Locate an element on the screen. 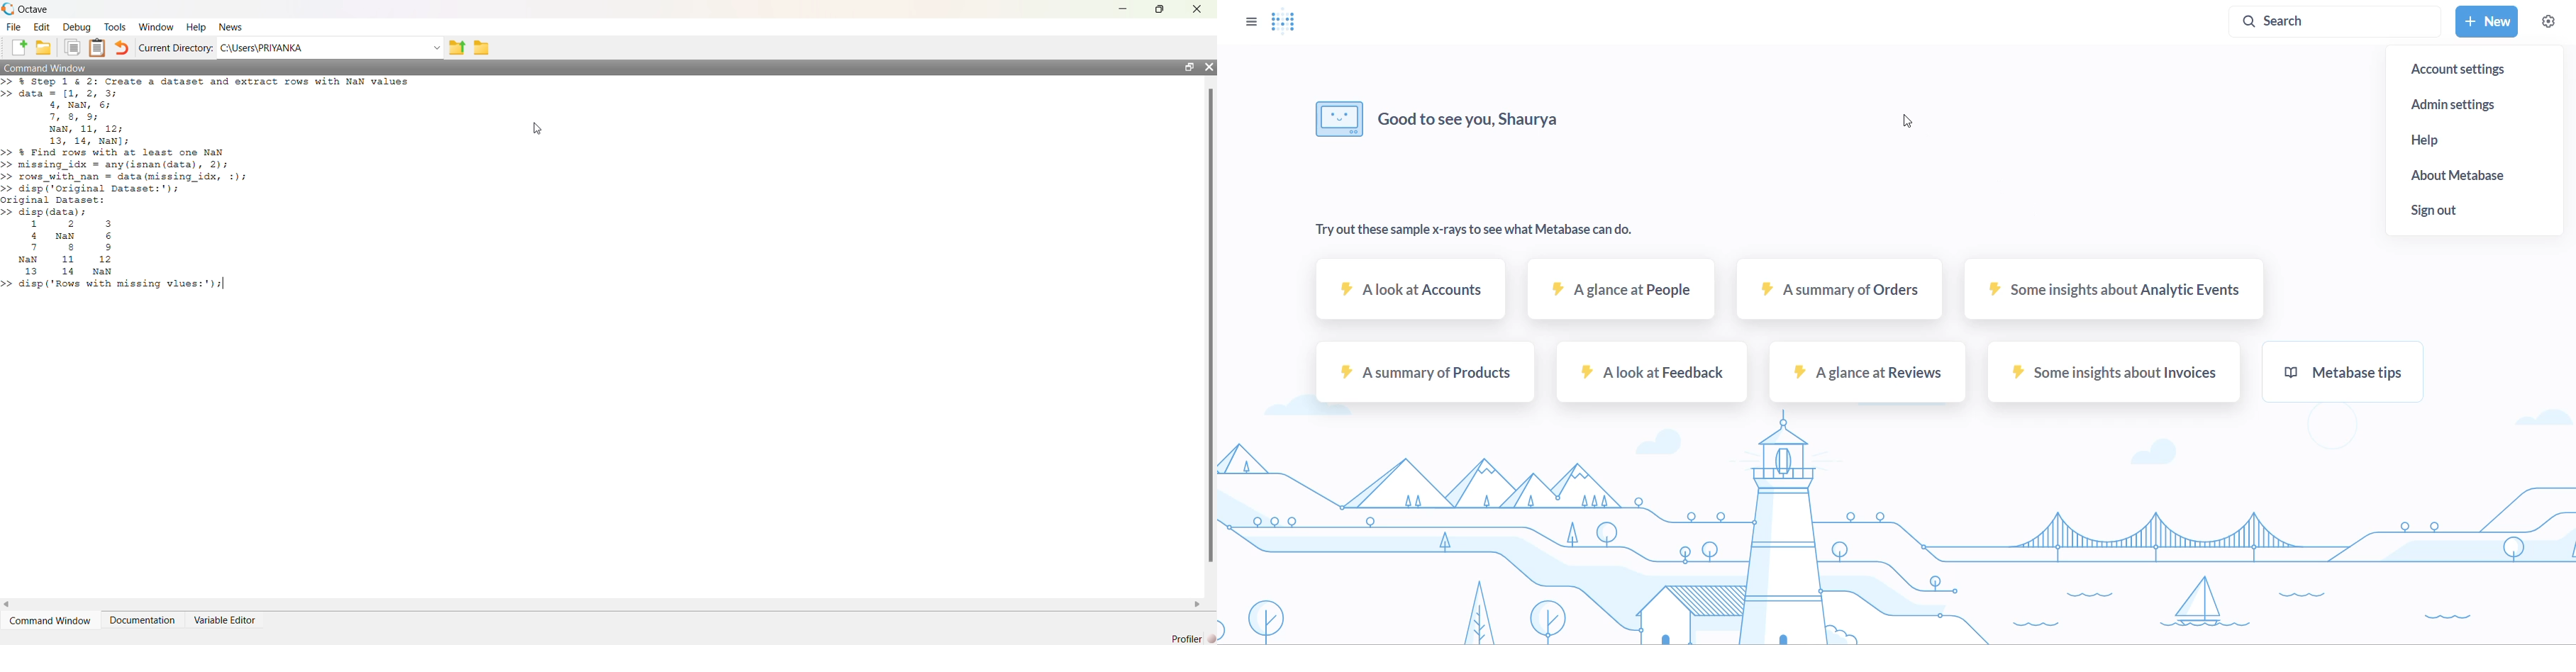 The image size is (2576, 672). SEARCH  is located at coordinates (2338, 20).